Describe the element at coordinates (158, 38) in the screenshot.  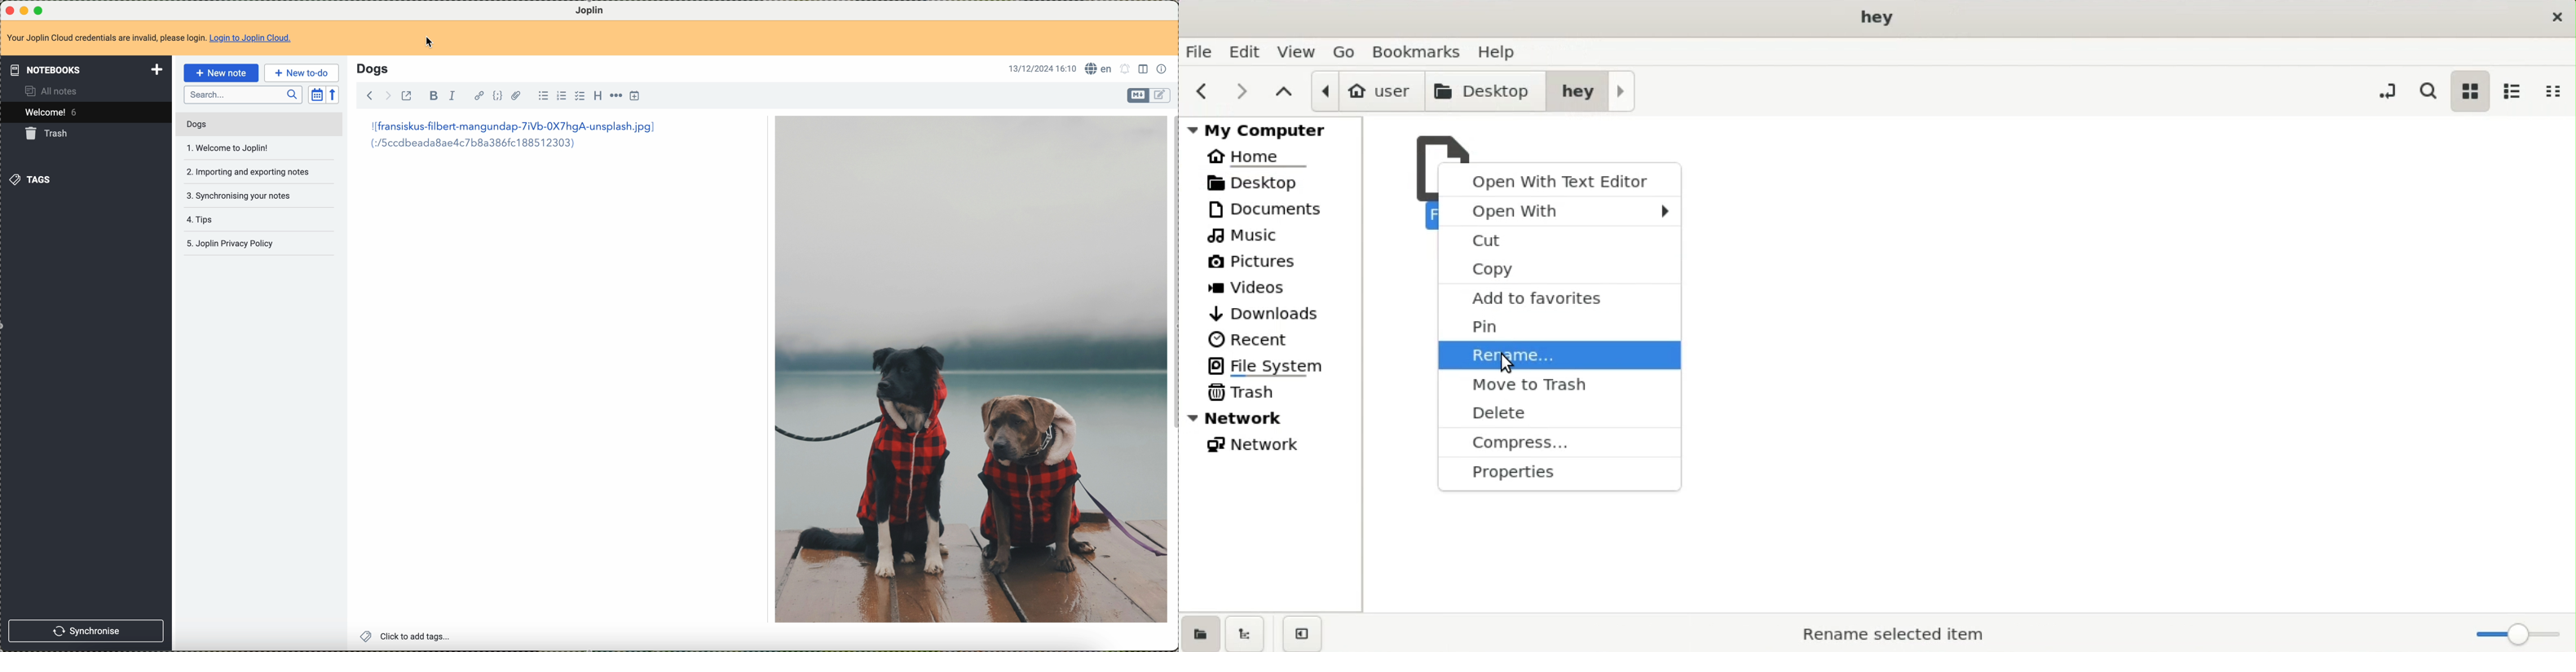
I see `Your Joplin Cloud credentials are invalid, please login. Login to Joplin Cloud.` at that location.